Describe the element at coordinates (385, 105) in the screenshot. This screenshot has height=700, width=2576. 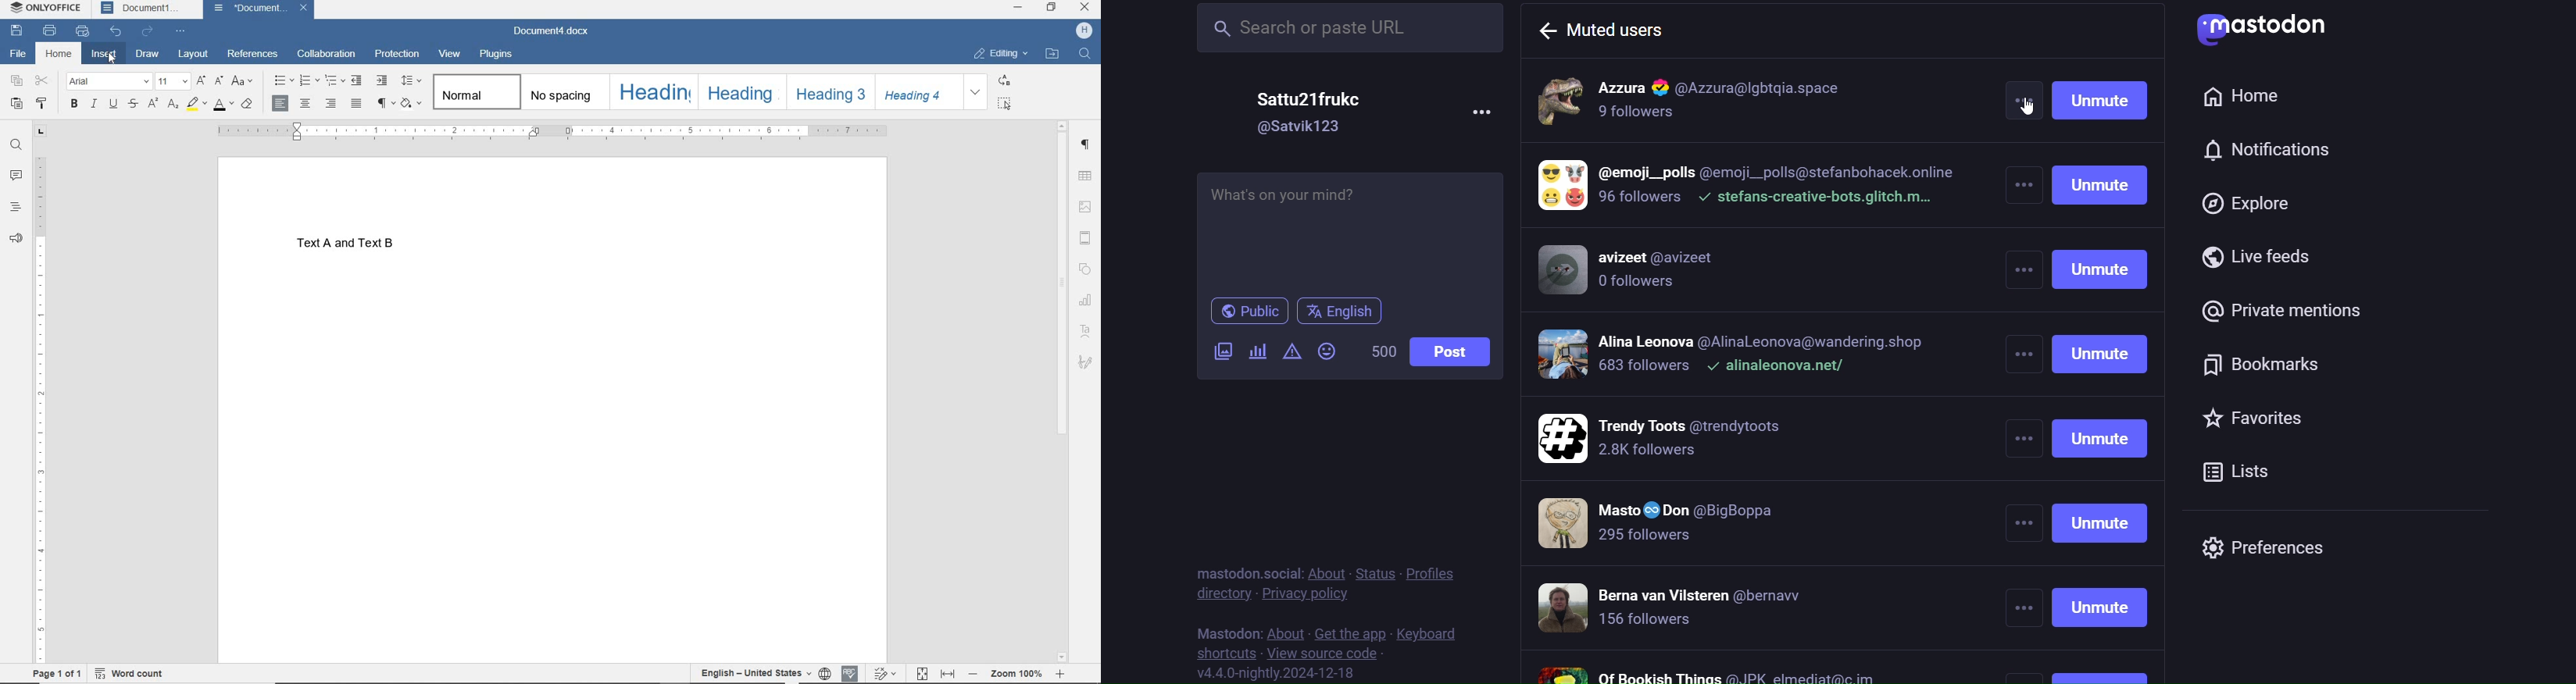
I see `NONPRINTING CHARACTERS` at that location.